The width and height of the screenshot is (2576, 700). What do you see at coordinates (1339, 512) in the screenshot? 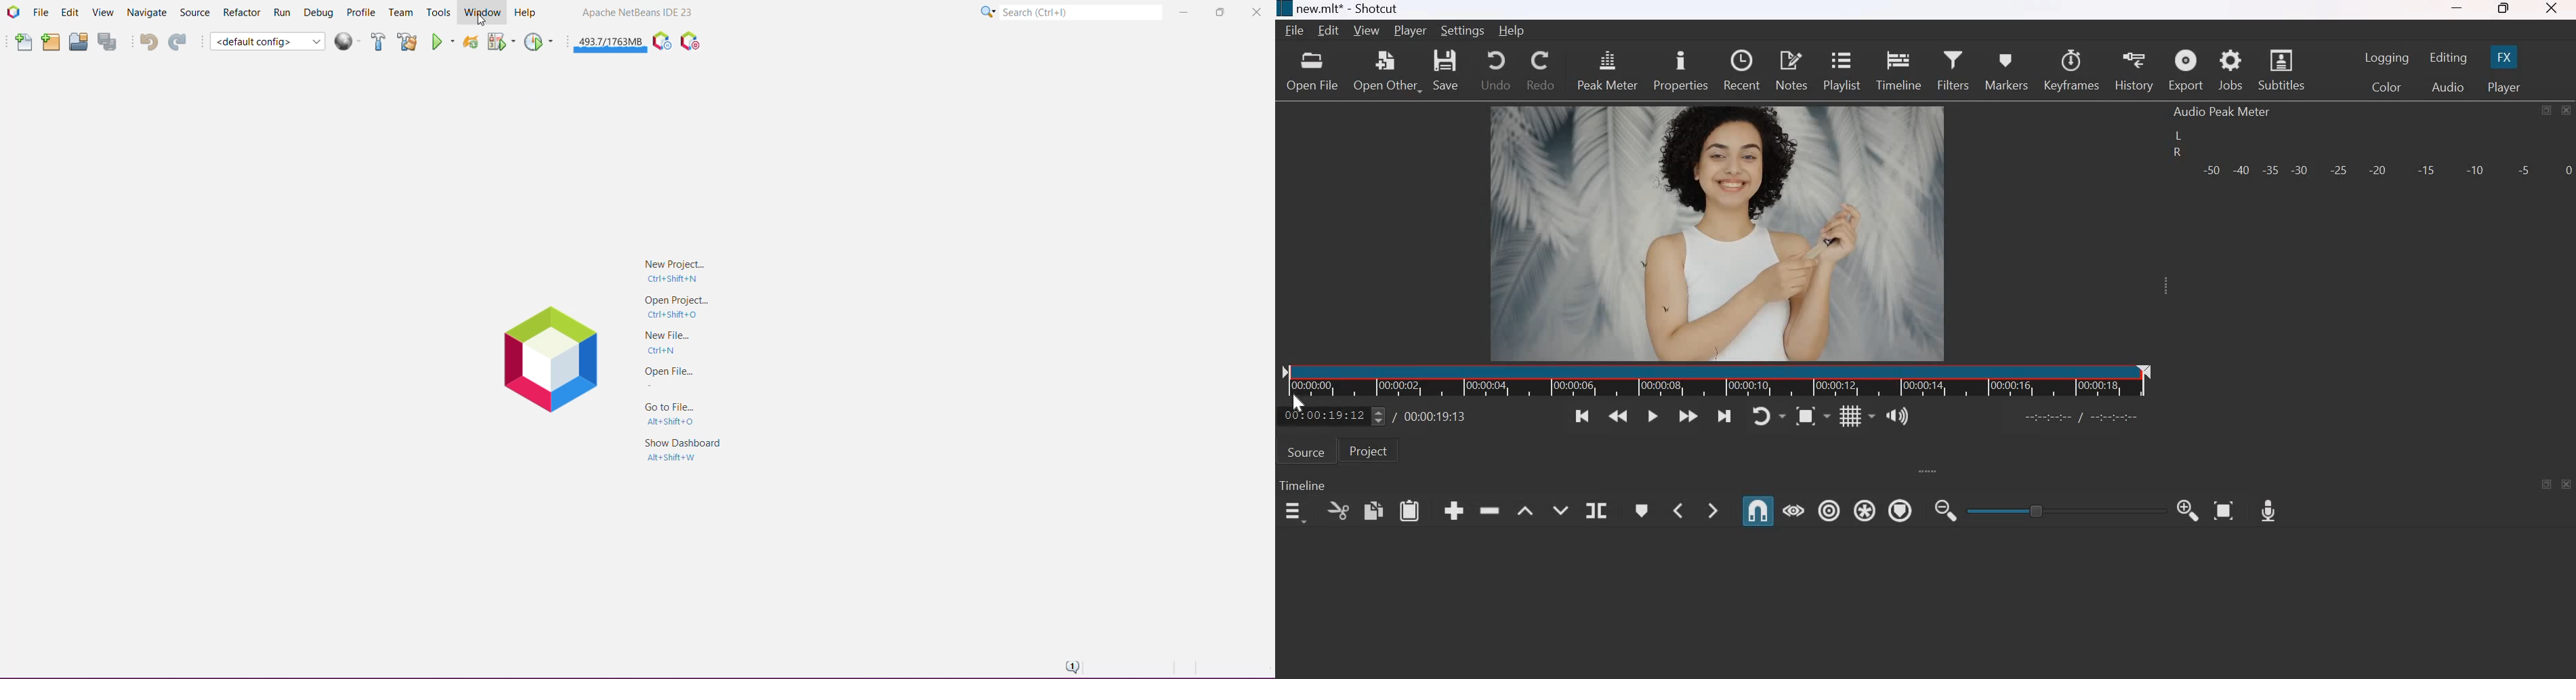
I see `cut` at bounding box center [1339, 512].